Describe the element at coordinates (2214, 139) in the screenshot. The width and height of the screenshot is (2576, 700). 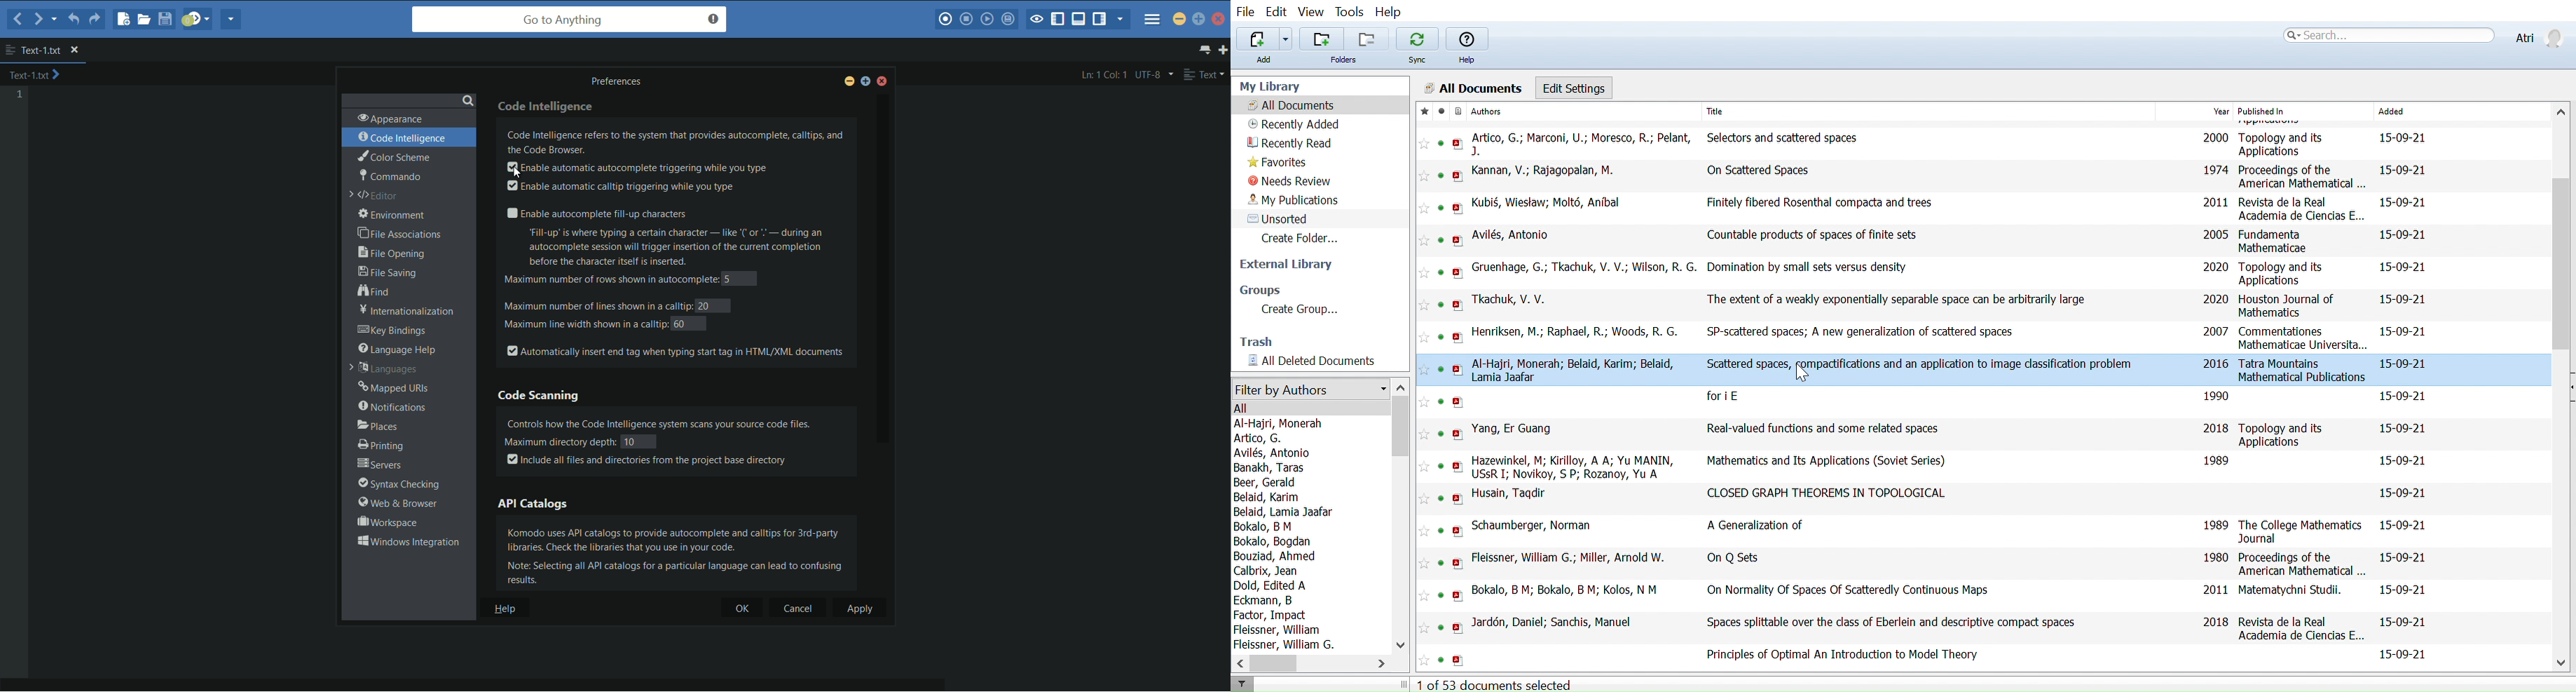
I see `200` at that location.